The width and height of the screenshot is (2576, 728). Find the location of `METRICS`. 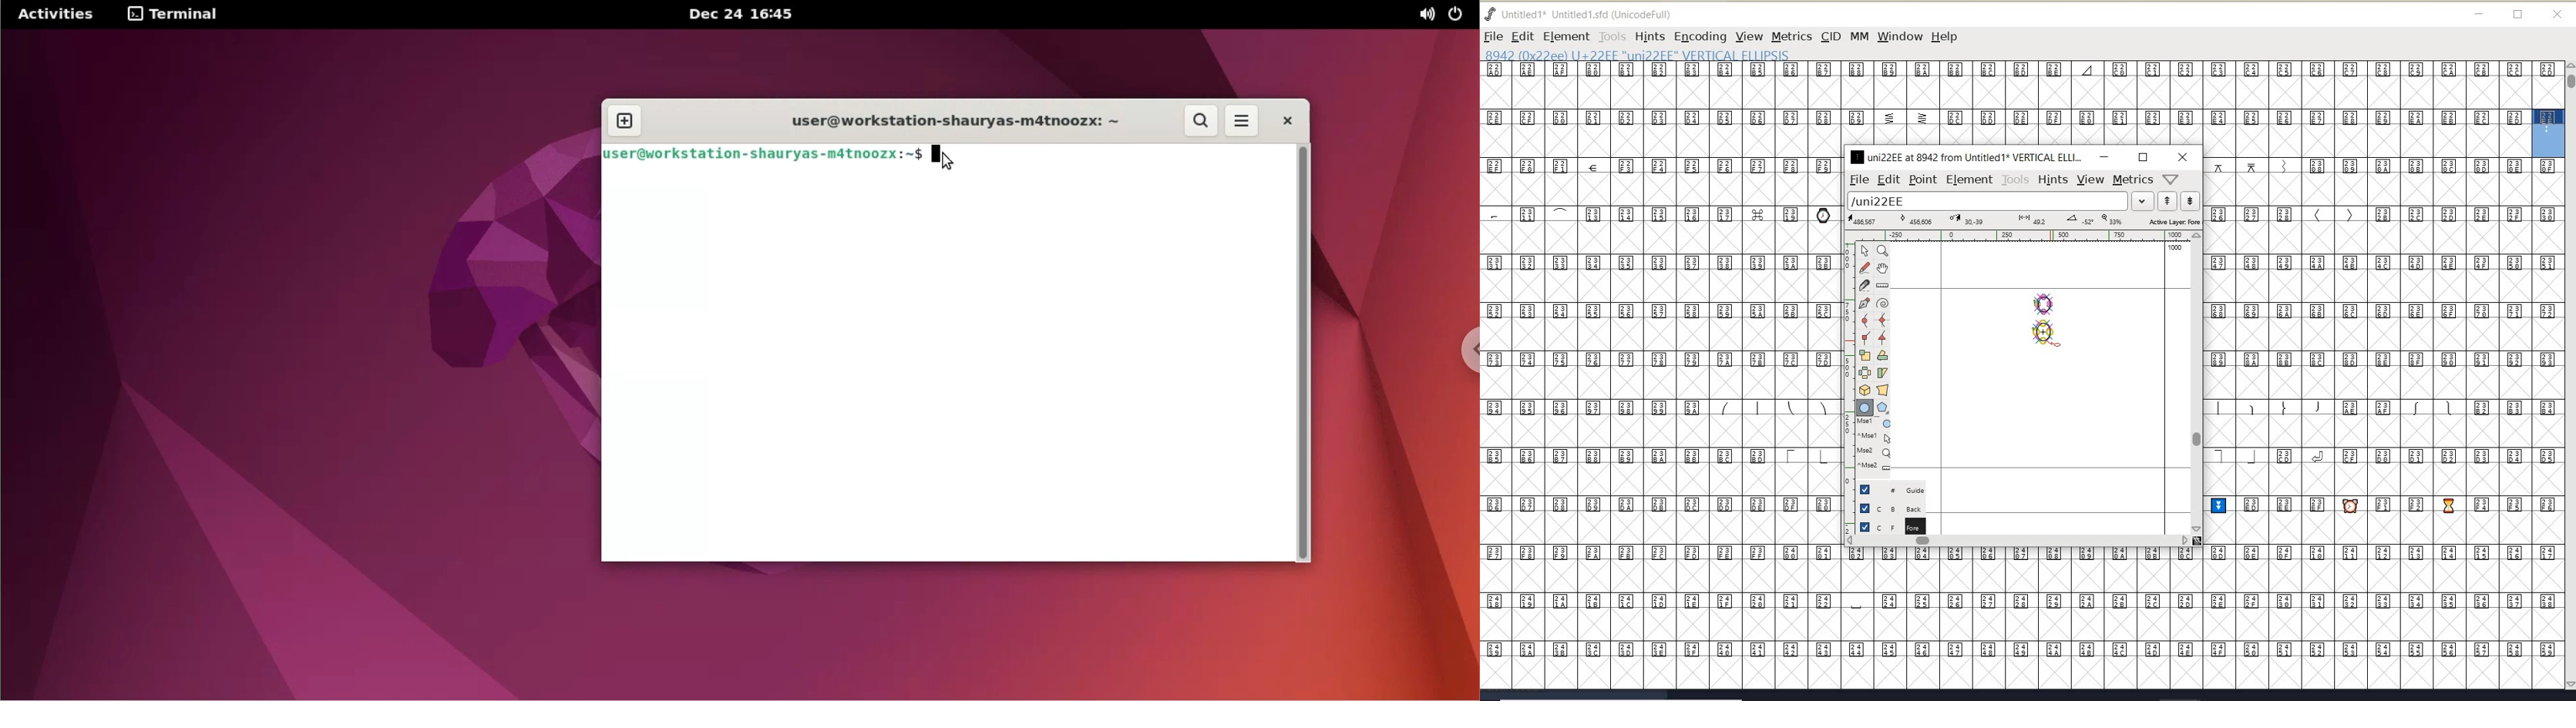

METRICS is located at coordinates (1792, 36).